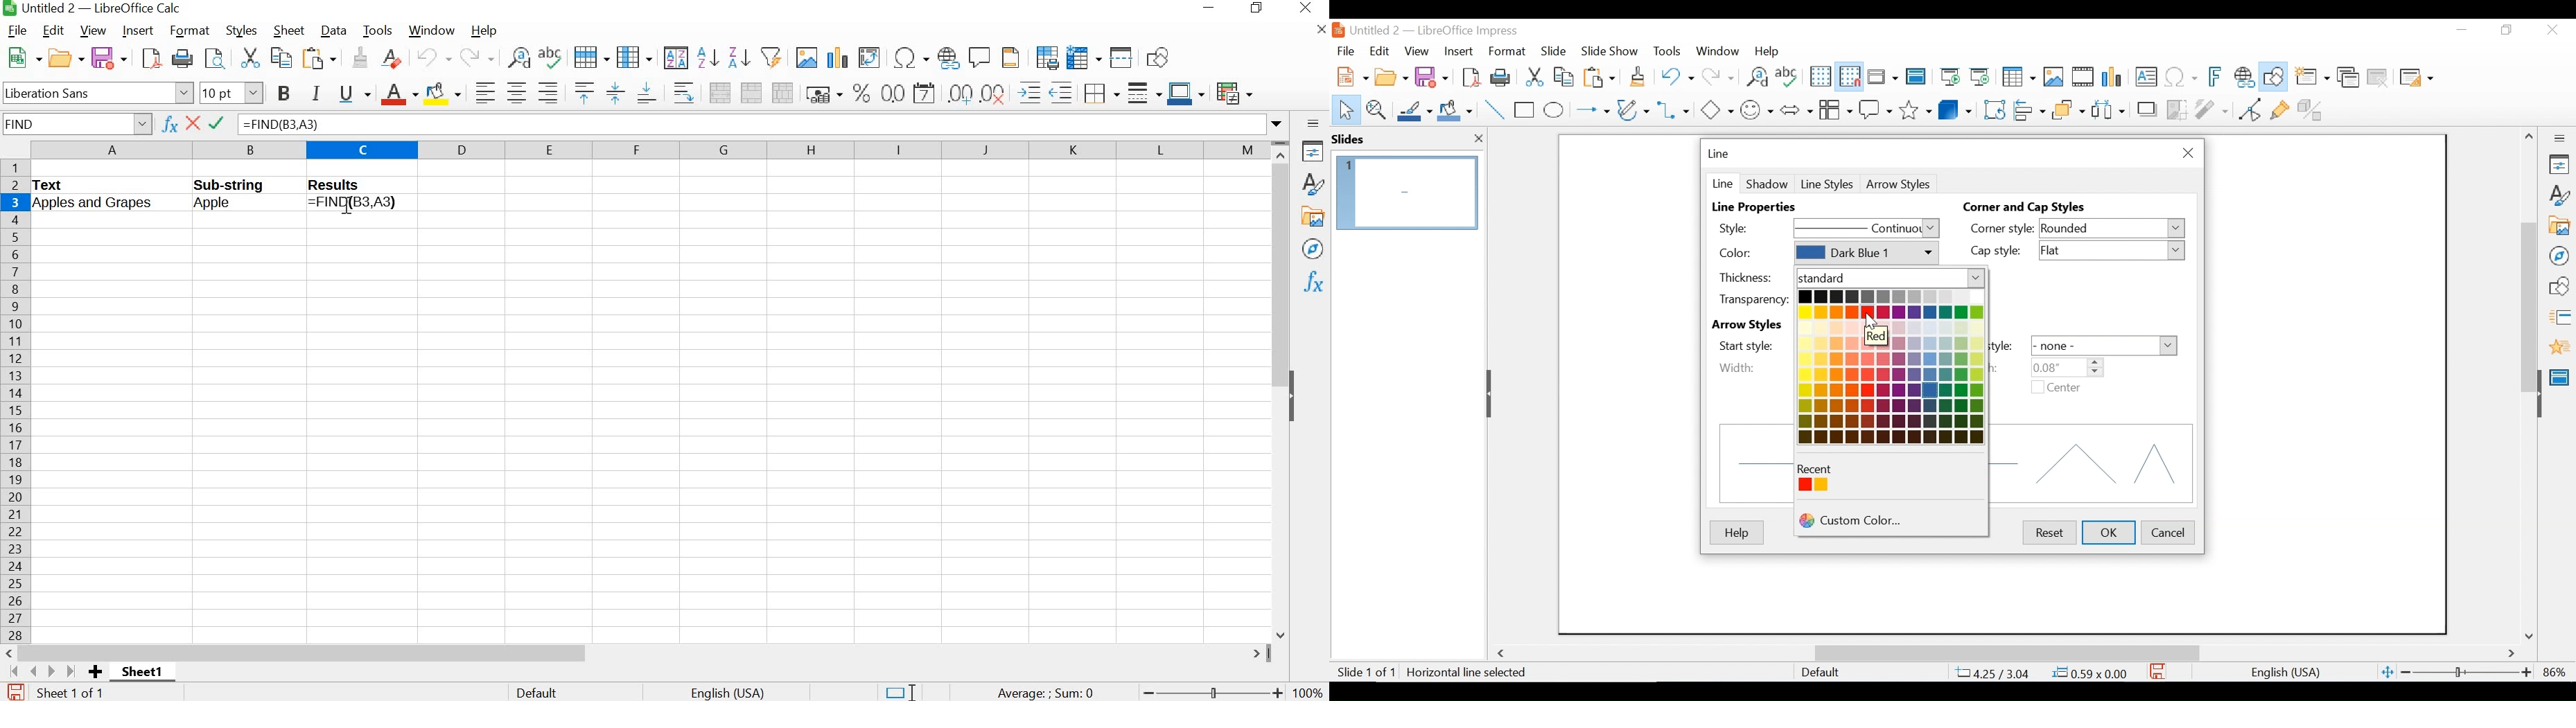  What do you see at coordinates (1757, 77) in the screenshot?
I see `Find and Replace` at bounding box center [1757, 77].